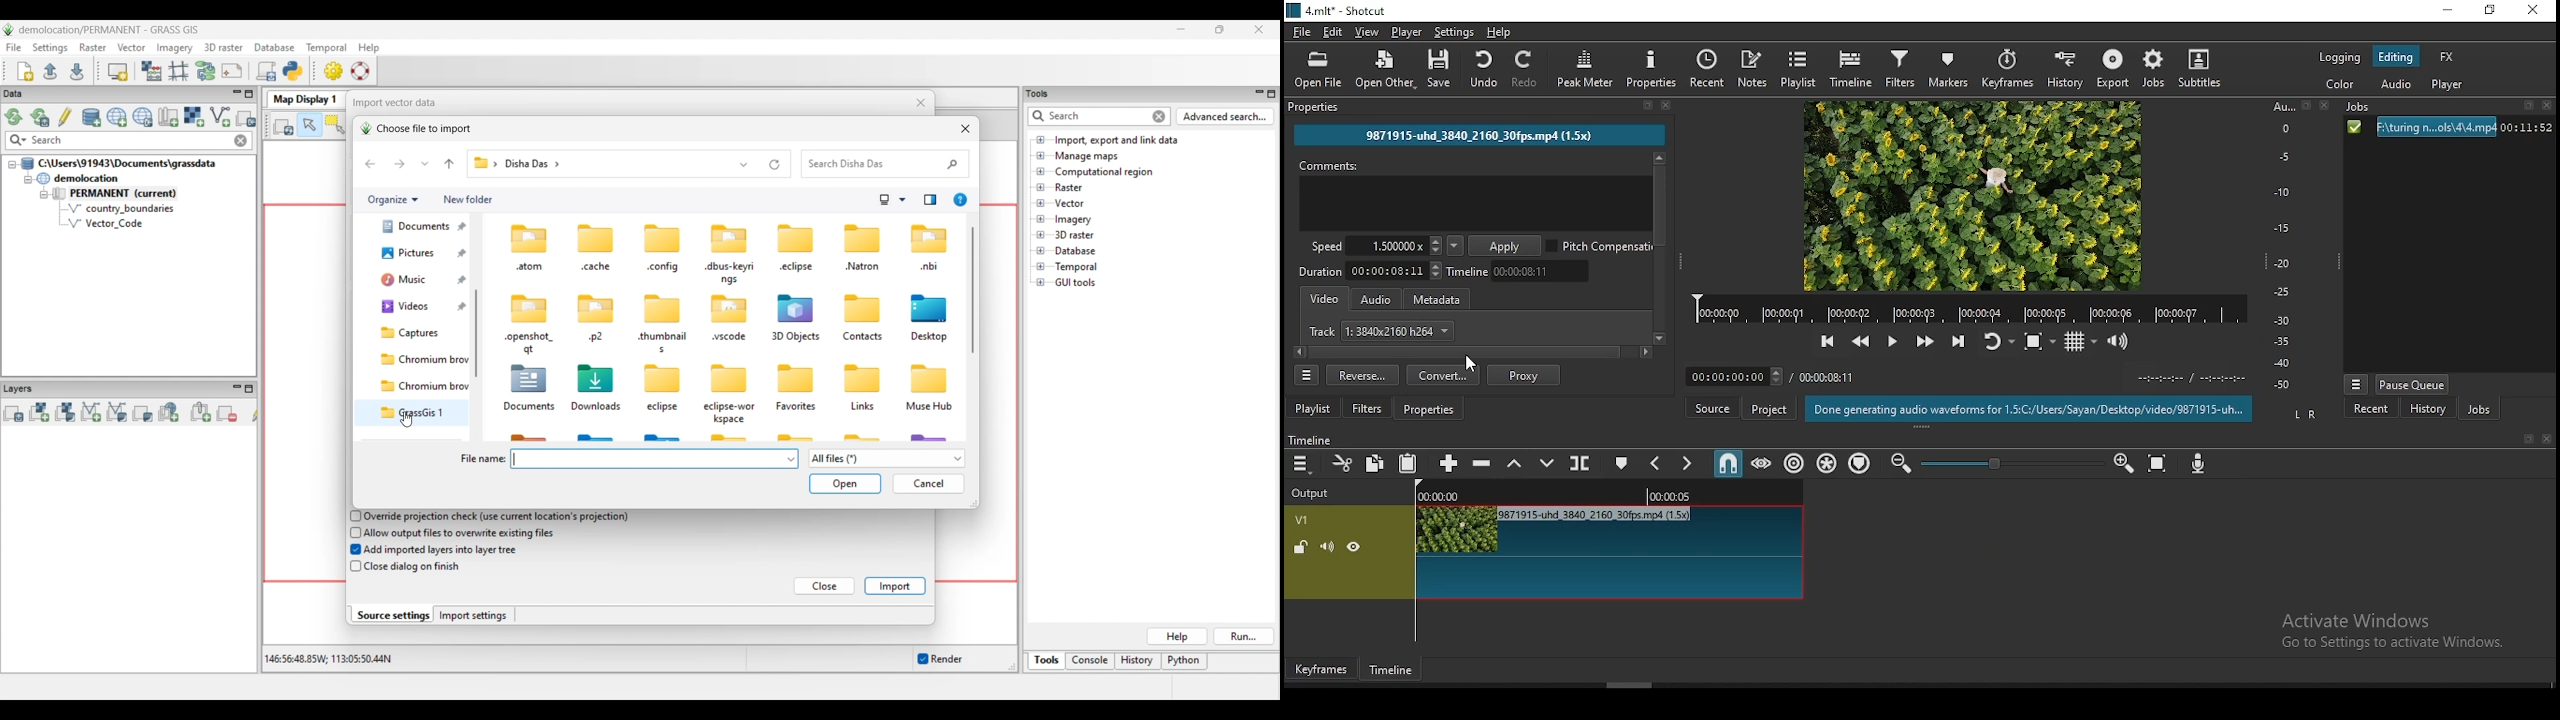  I want to click on audio, so click(1377, 297).